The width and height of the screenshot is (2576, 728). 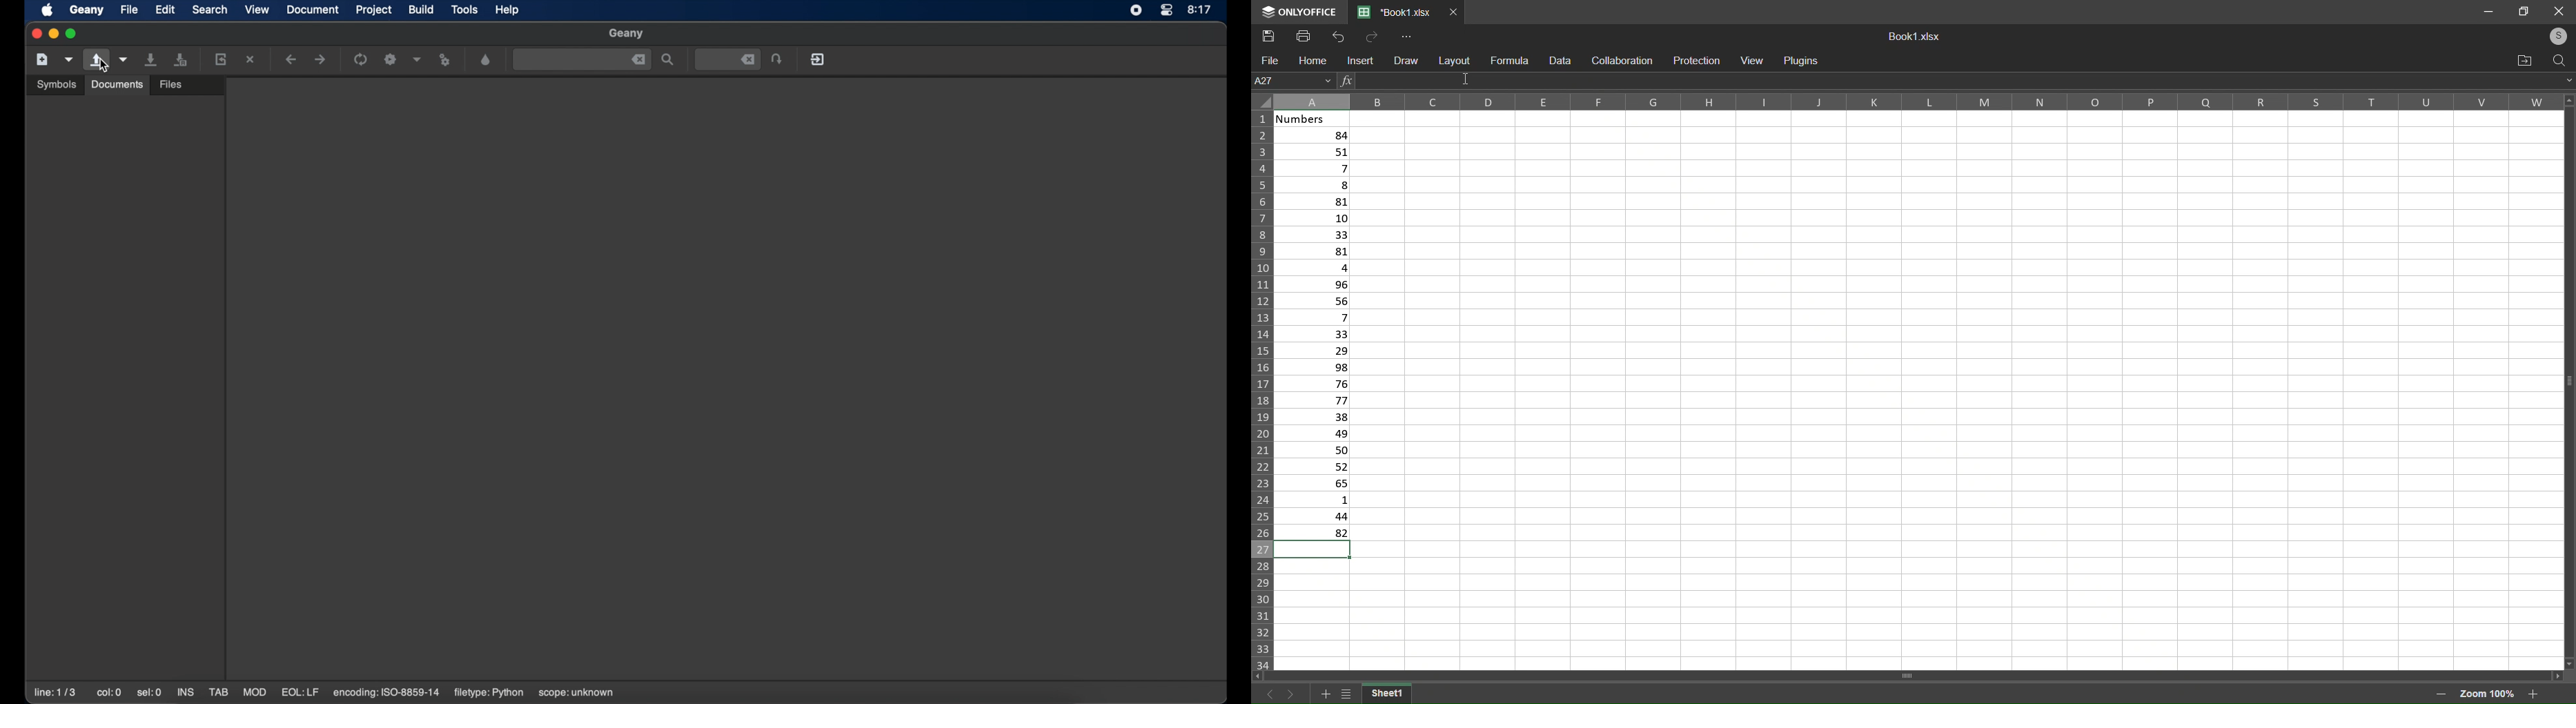 What do you see at coordinates (1751, 62) in the screenshot?
I see `view` at bounding box center [1751, 62].